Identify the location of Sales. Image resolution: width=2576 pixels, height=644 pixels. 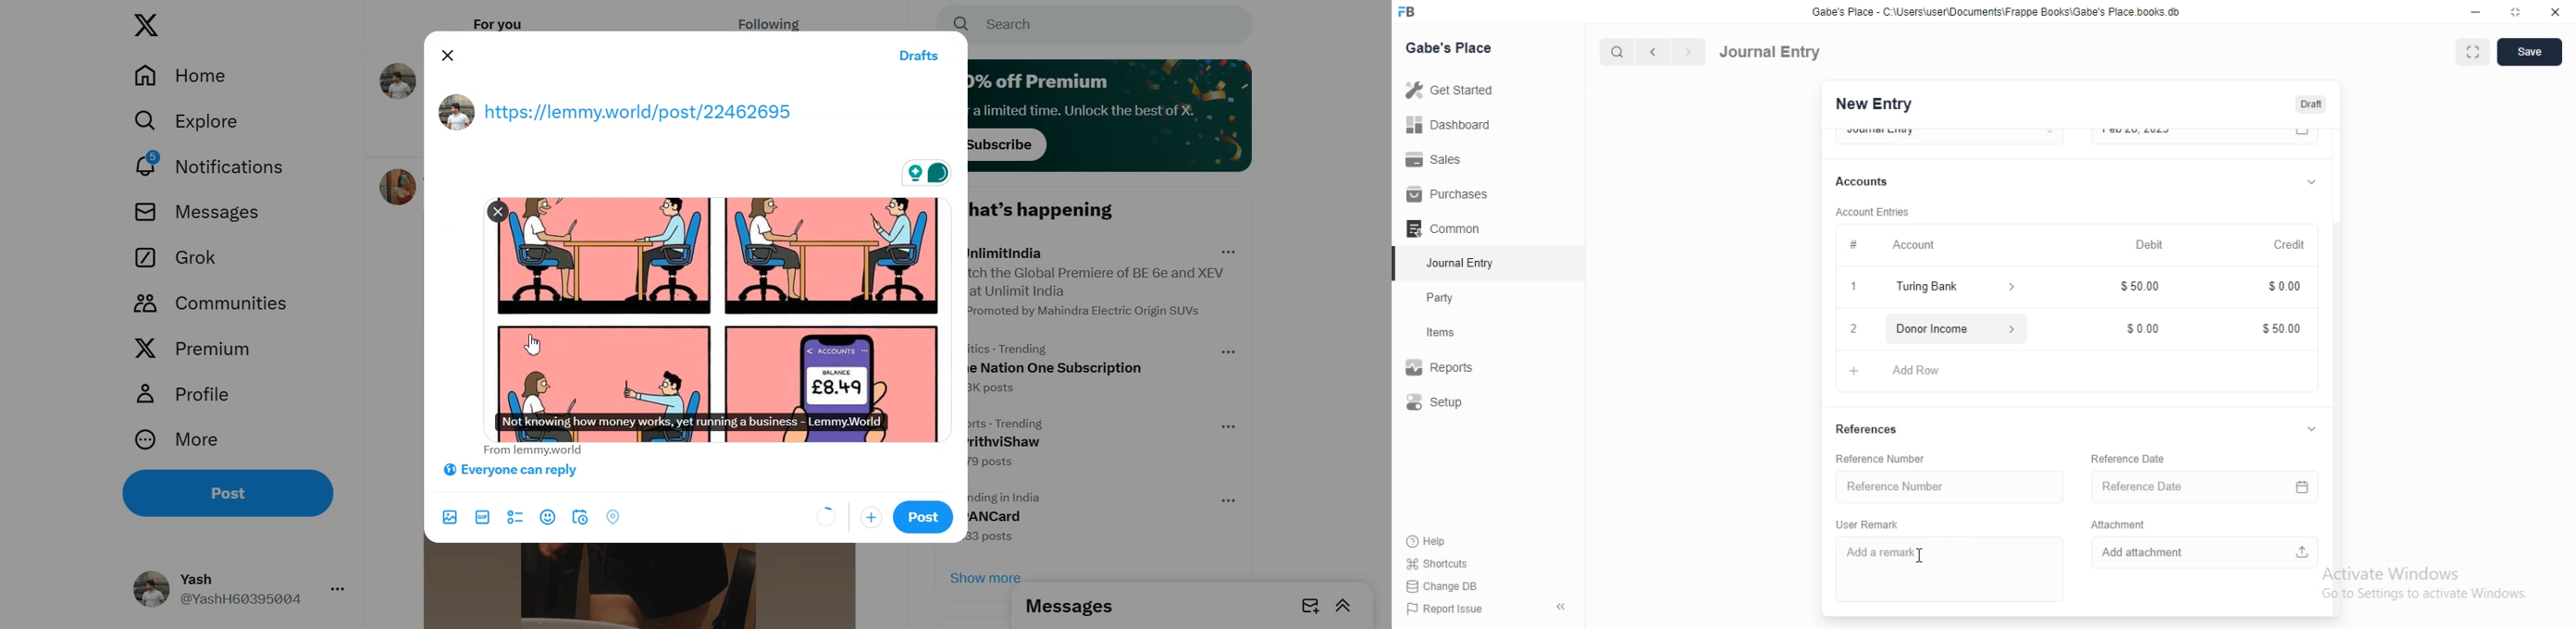
(1451, 158).